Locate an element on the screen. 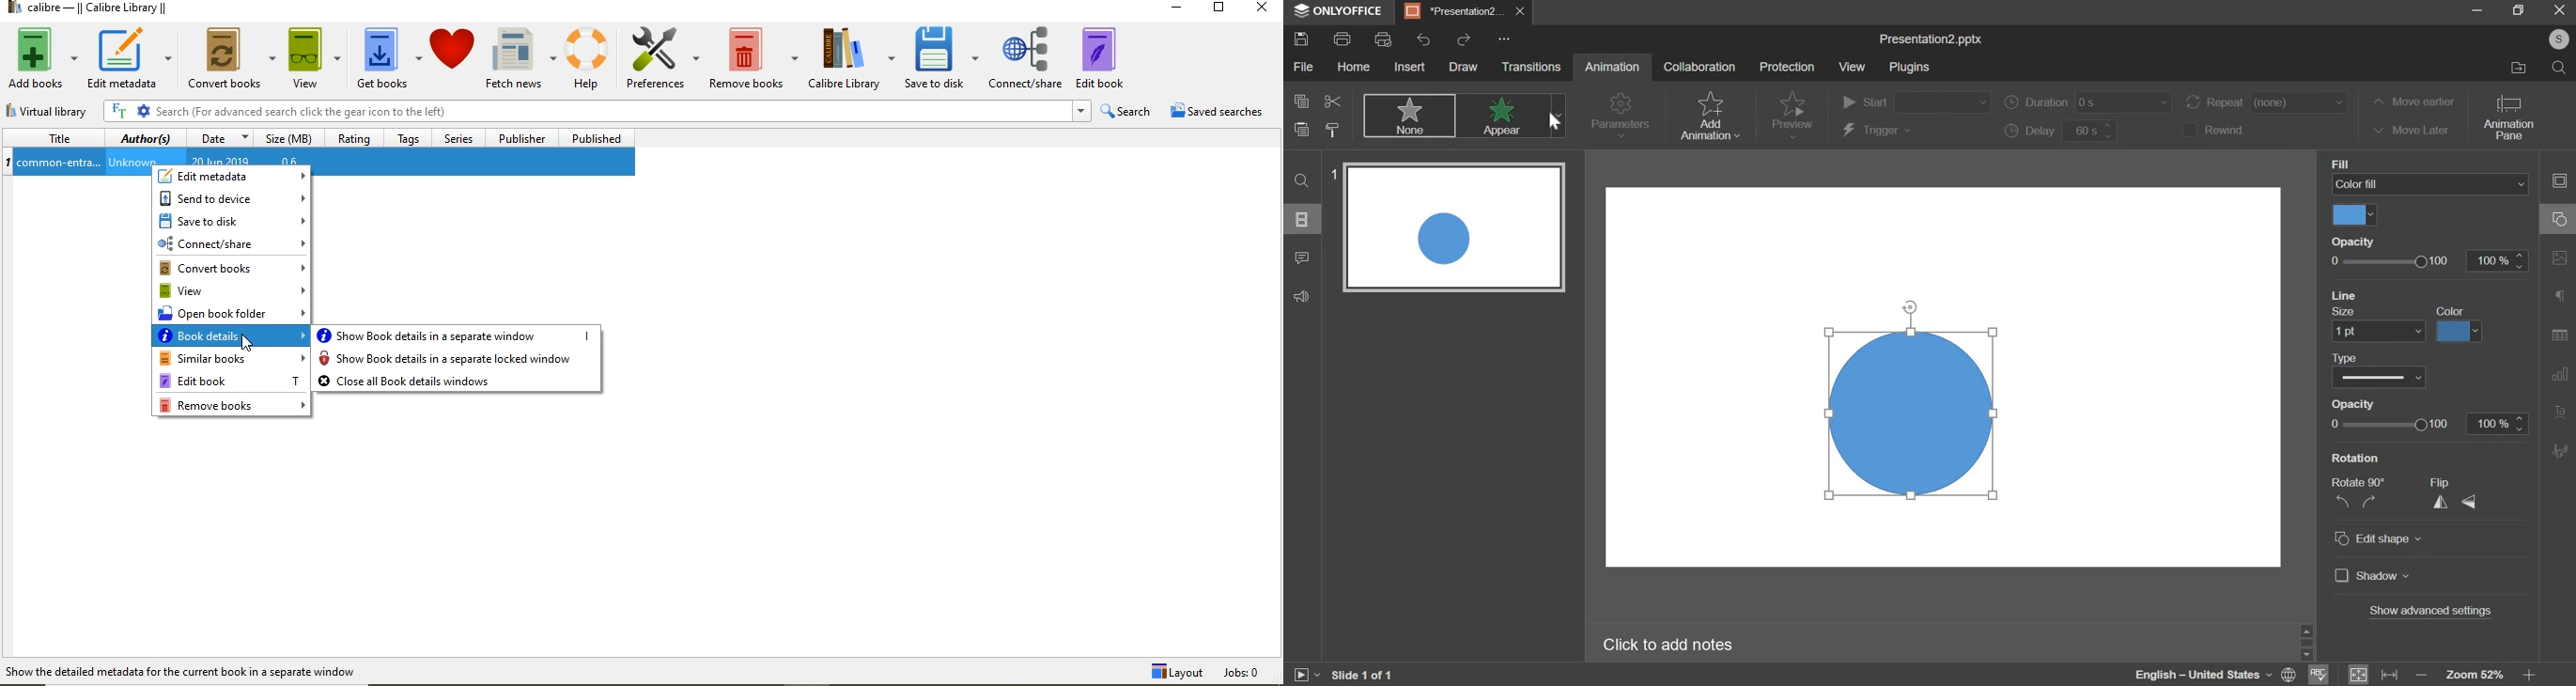 Image resolution: width=2576 pixels, height=700 pixels. apply to all slides is located at coordinates (2392, 354).